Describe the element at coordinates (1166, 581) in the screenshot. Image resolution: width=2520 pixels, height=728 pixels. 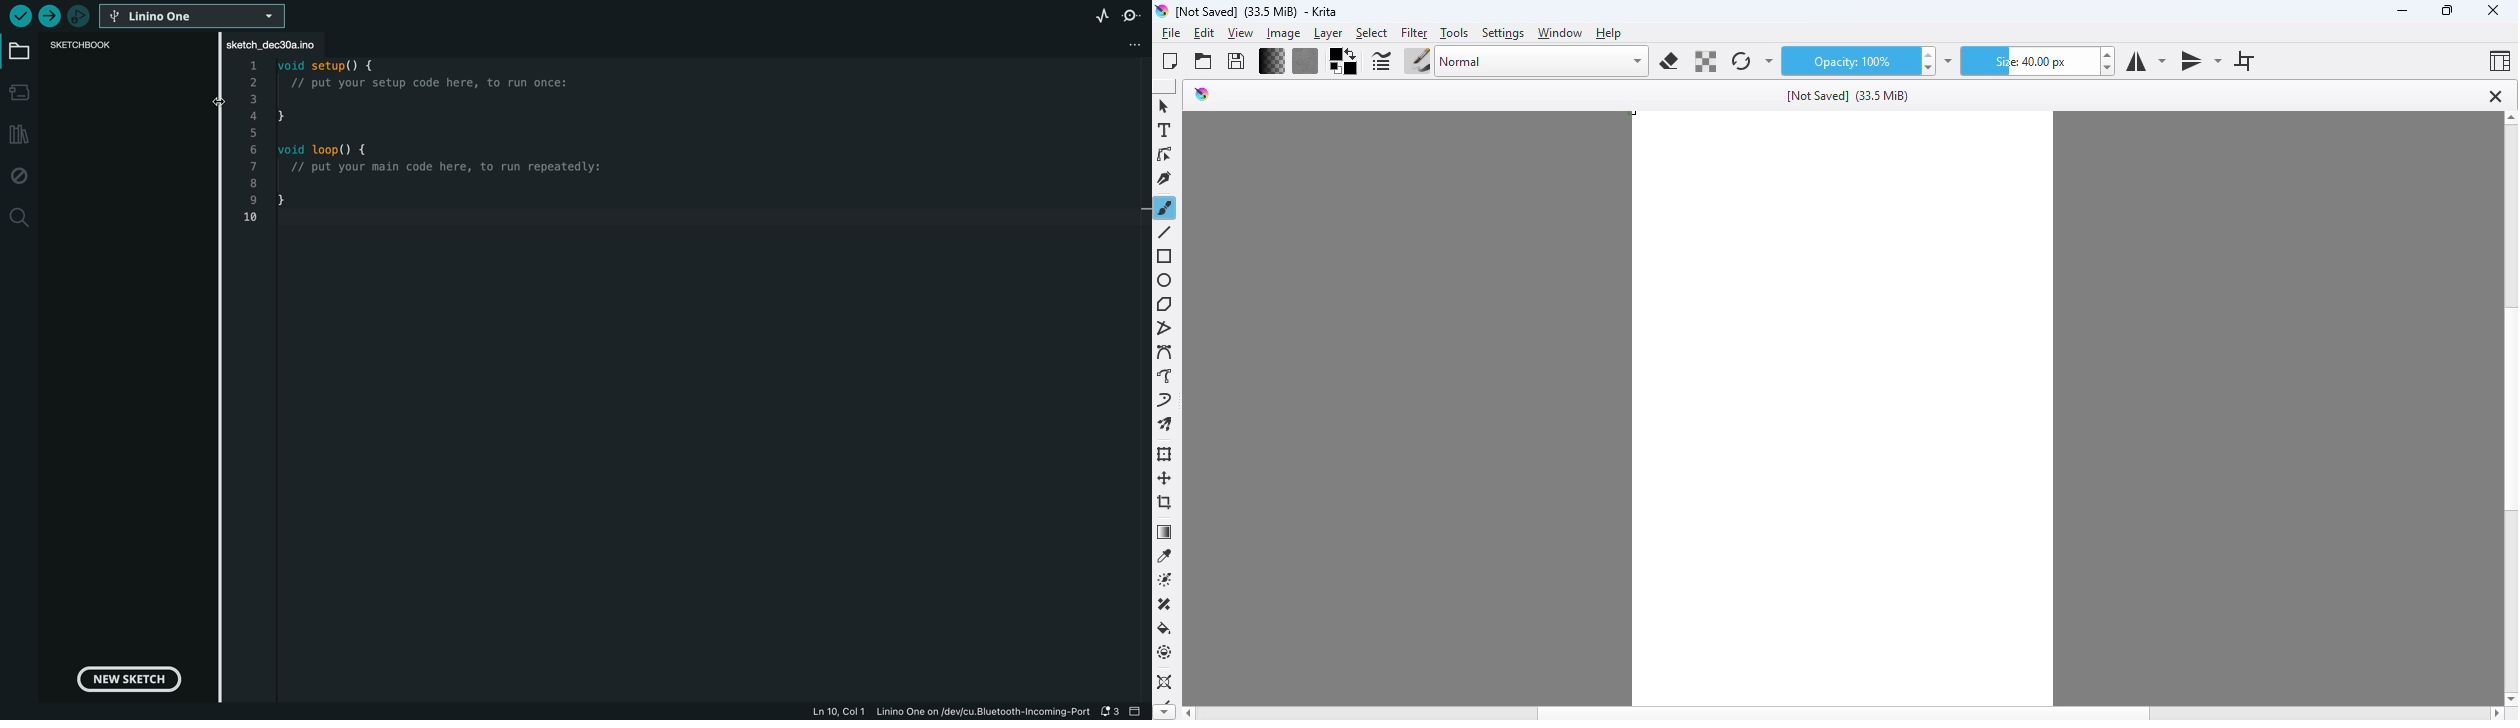
I see `colorize mask tool` at that location.